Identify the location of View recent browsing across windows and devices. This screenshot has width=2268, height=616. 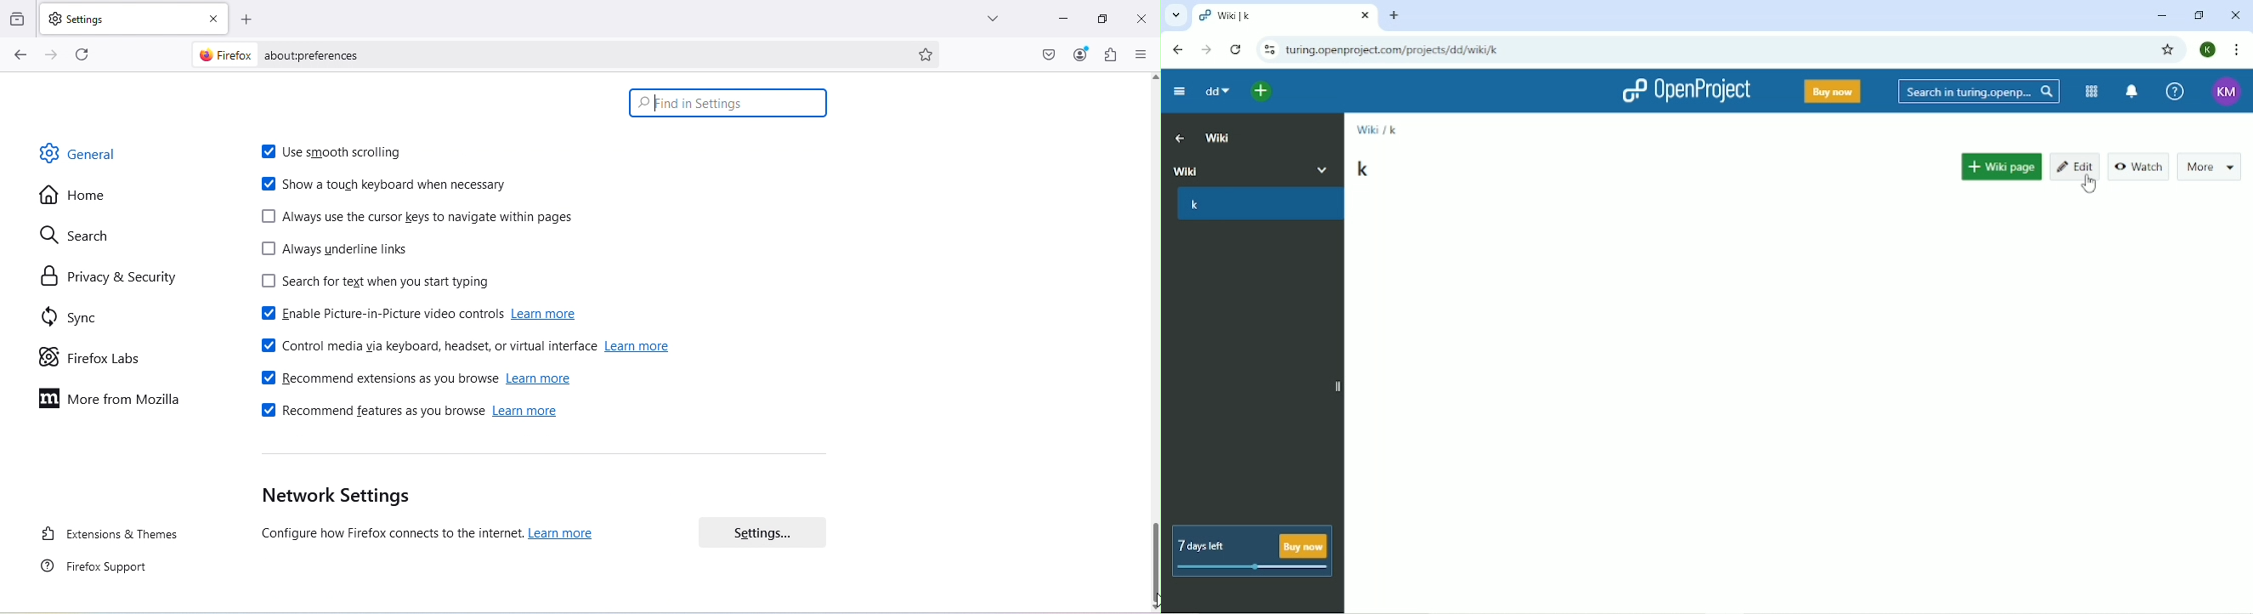
(19, 15).